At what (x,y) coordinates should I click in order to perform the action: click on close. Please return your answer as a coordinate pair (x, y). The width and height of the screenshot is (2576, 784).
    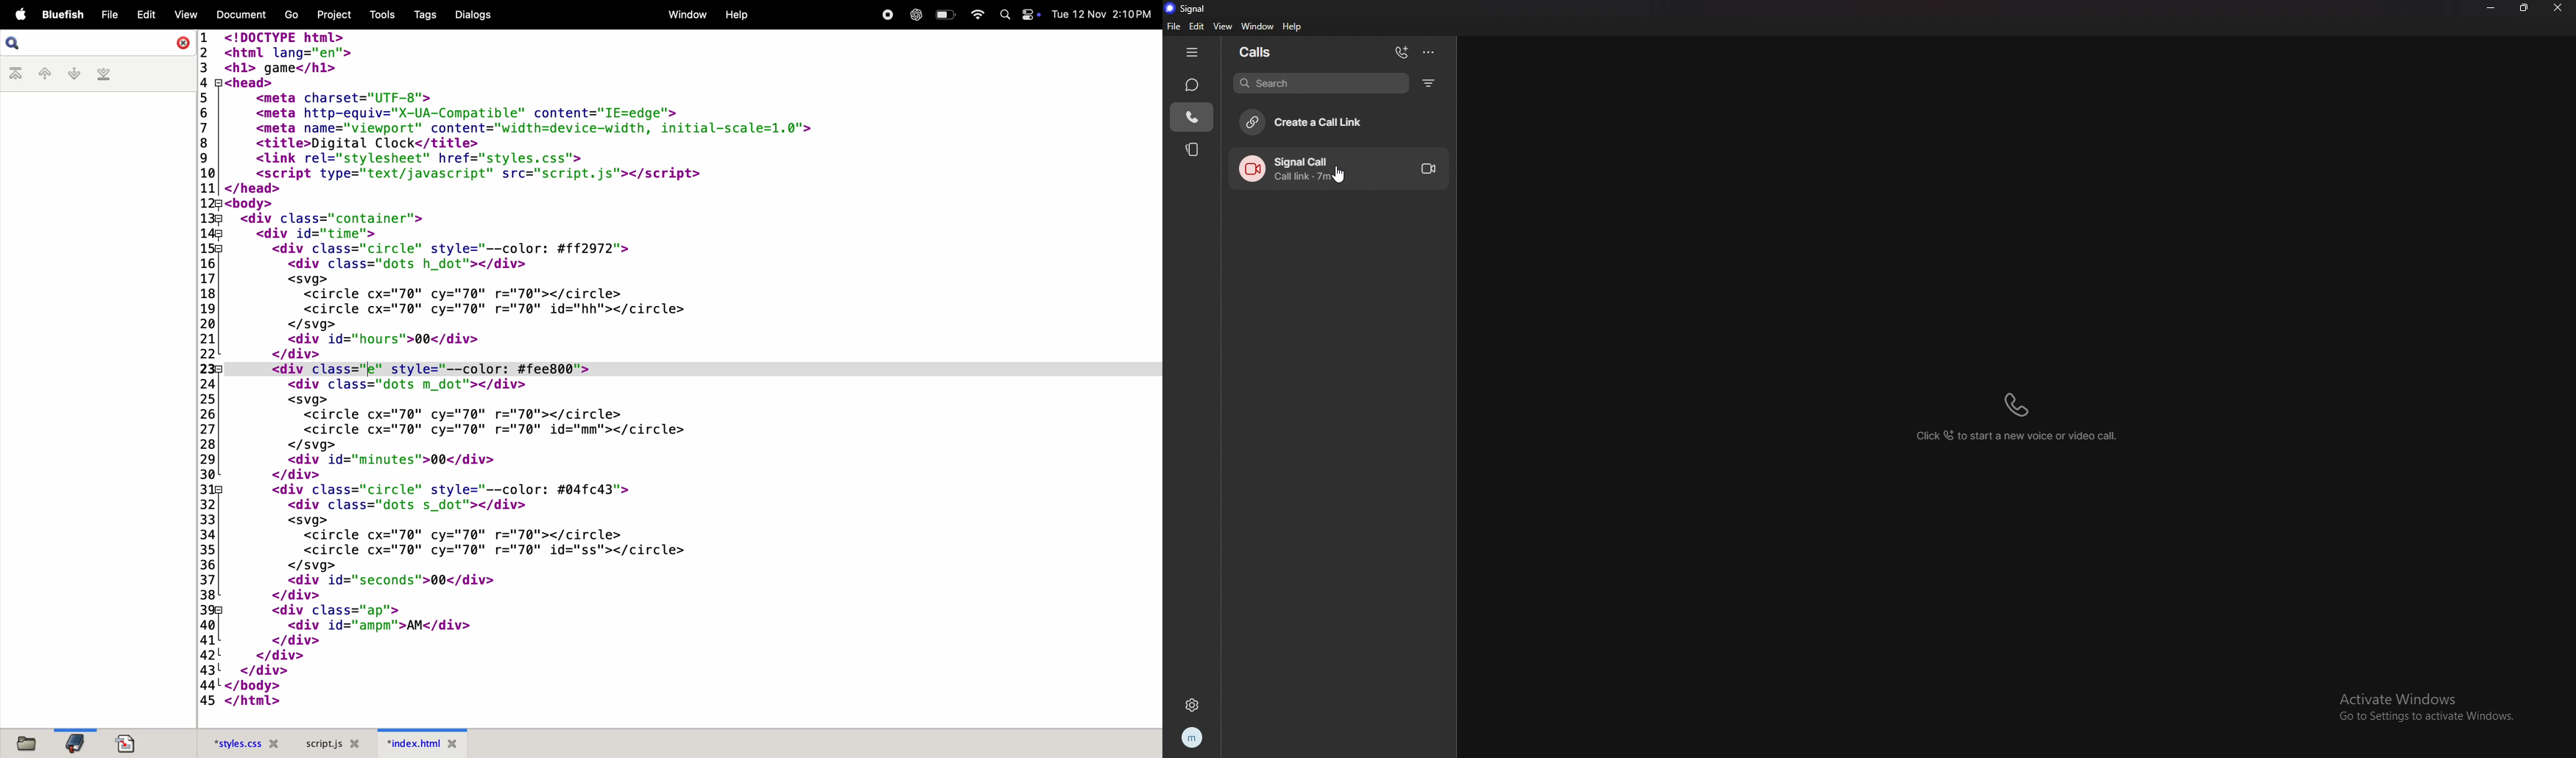
    Looking at the image, I should click on (2558, 8).